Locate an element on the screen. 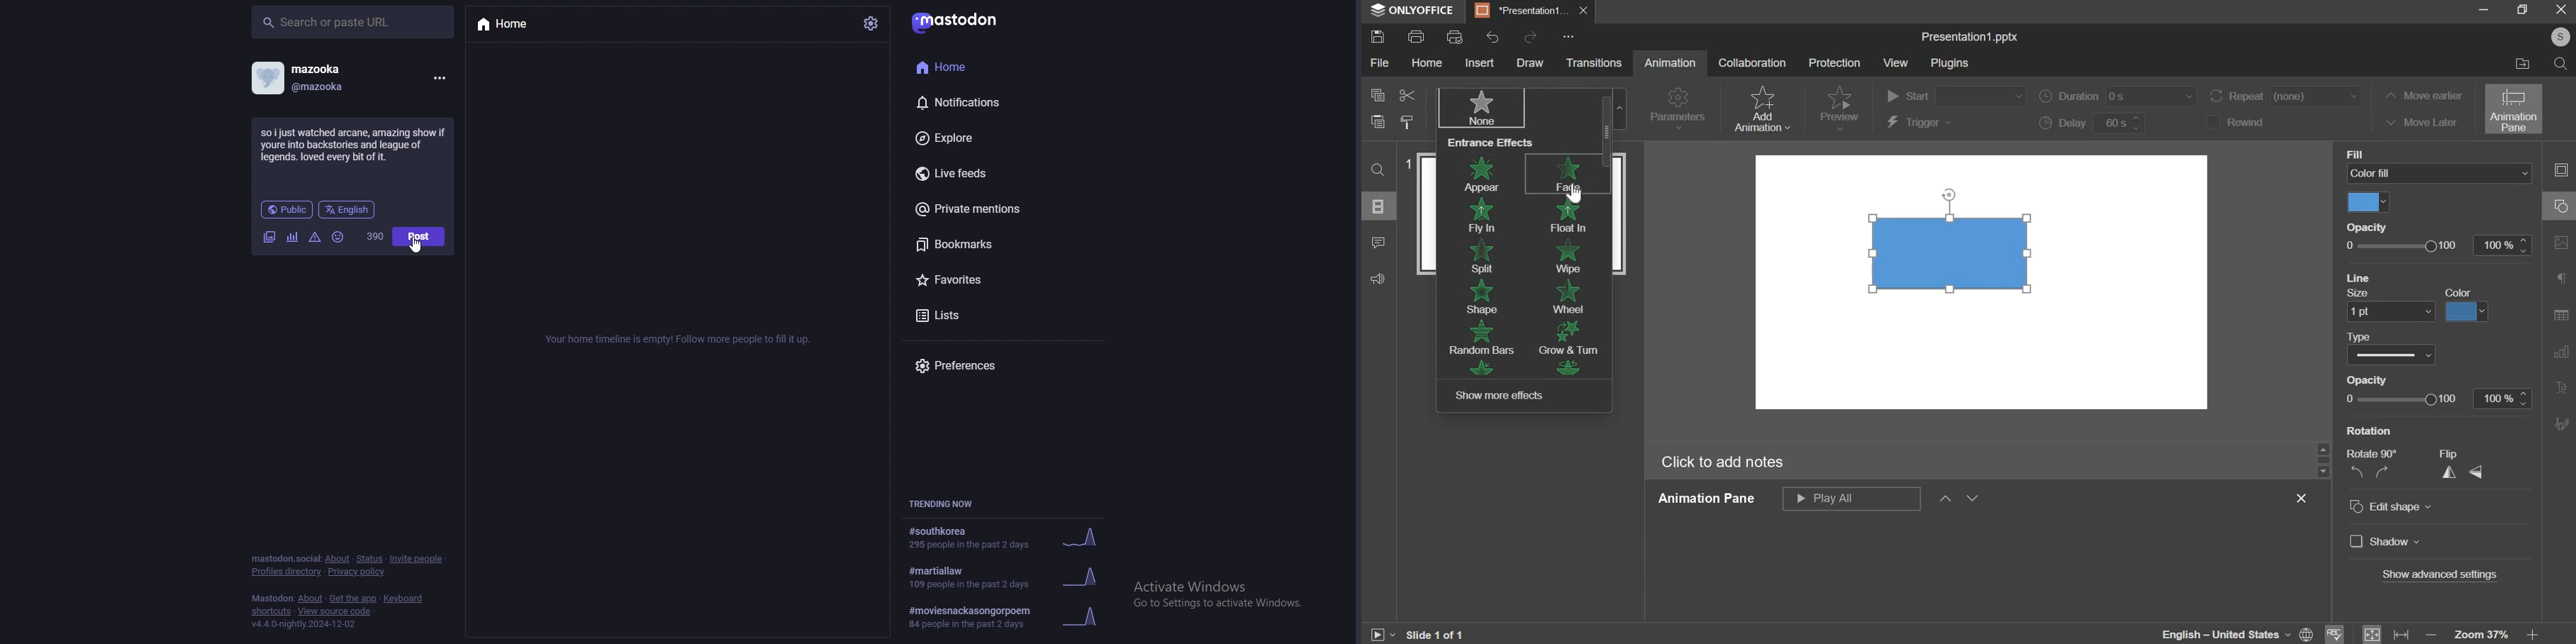 The width and height of the screenshot is (2576, 644). shape is located at coordinates (1478, 298).